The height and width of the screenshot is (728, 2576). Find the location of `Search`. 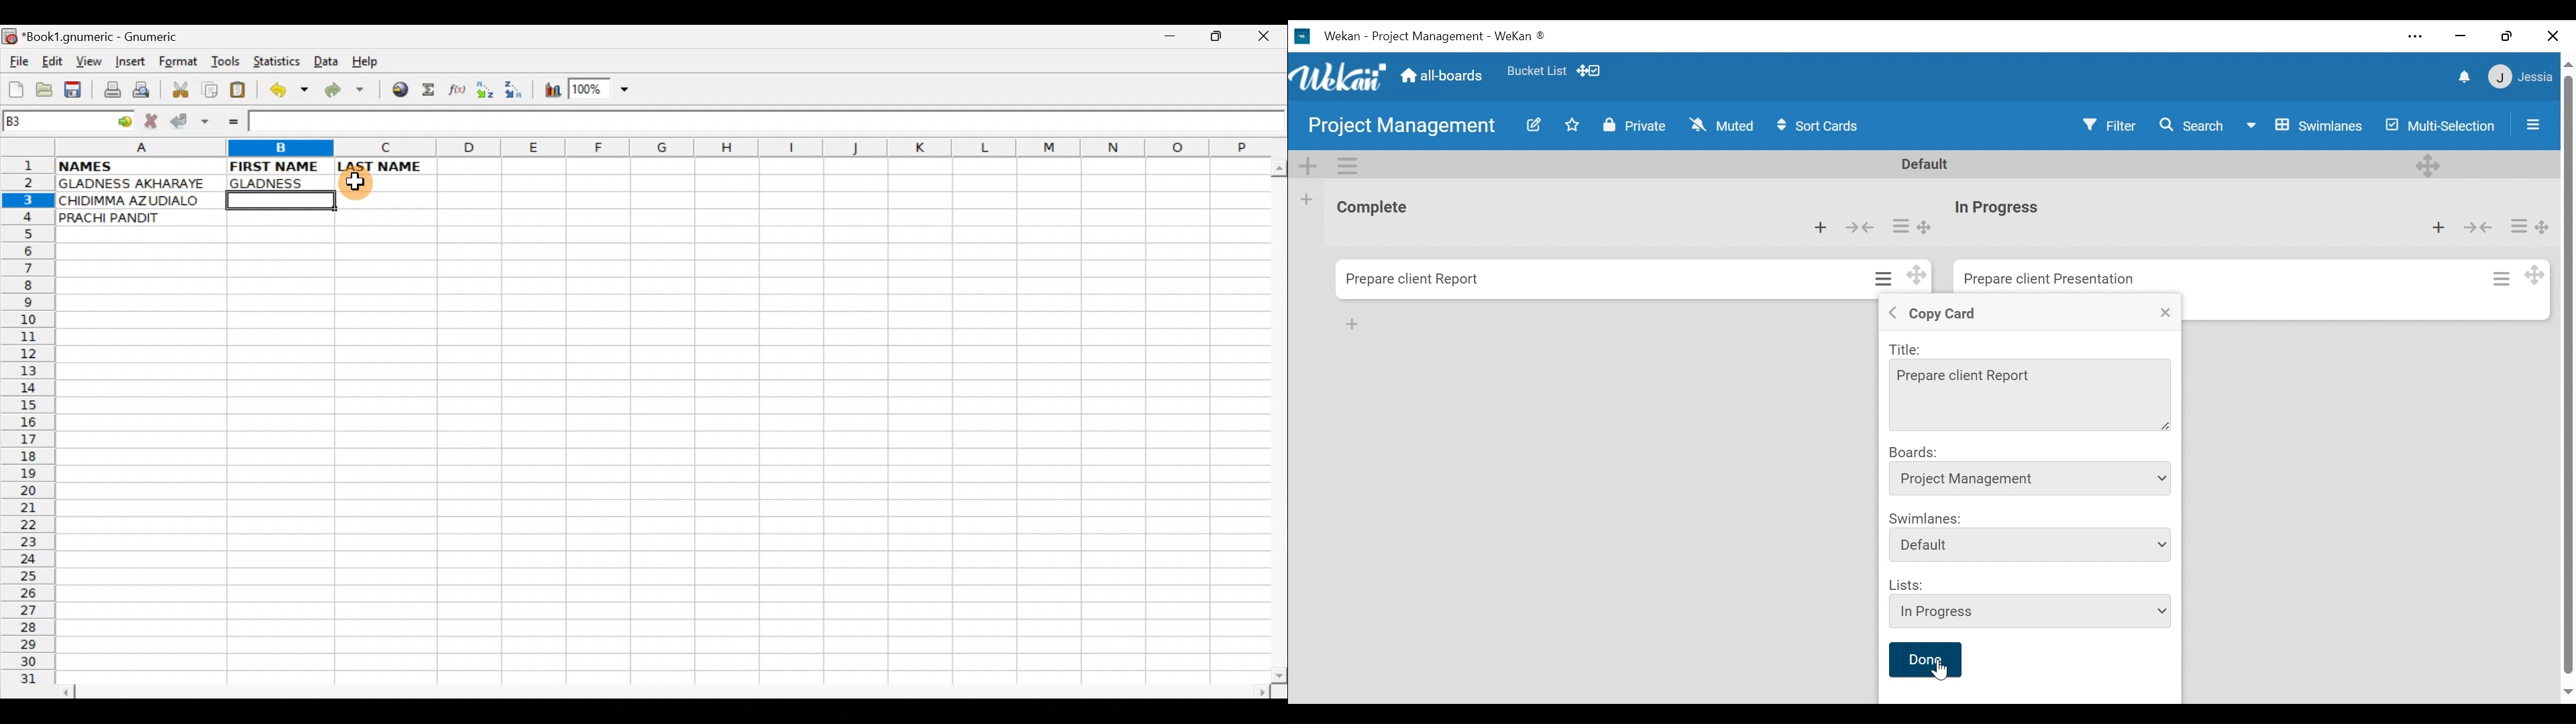

Search is located at coordinates (2192, 123).